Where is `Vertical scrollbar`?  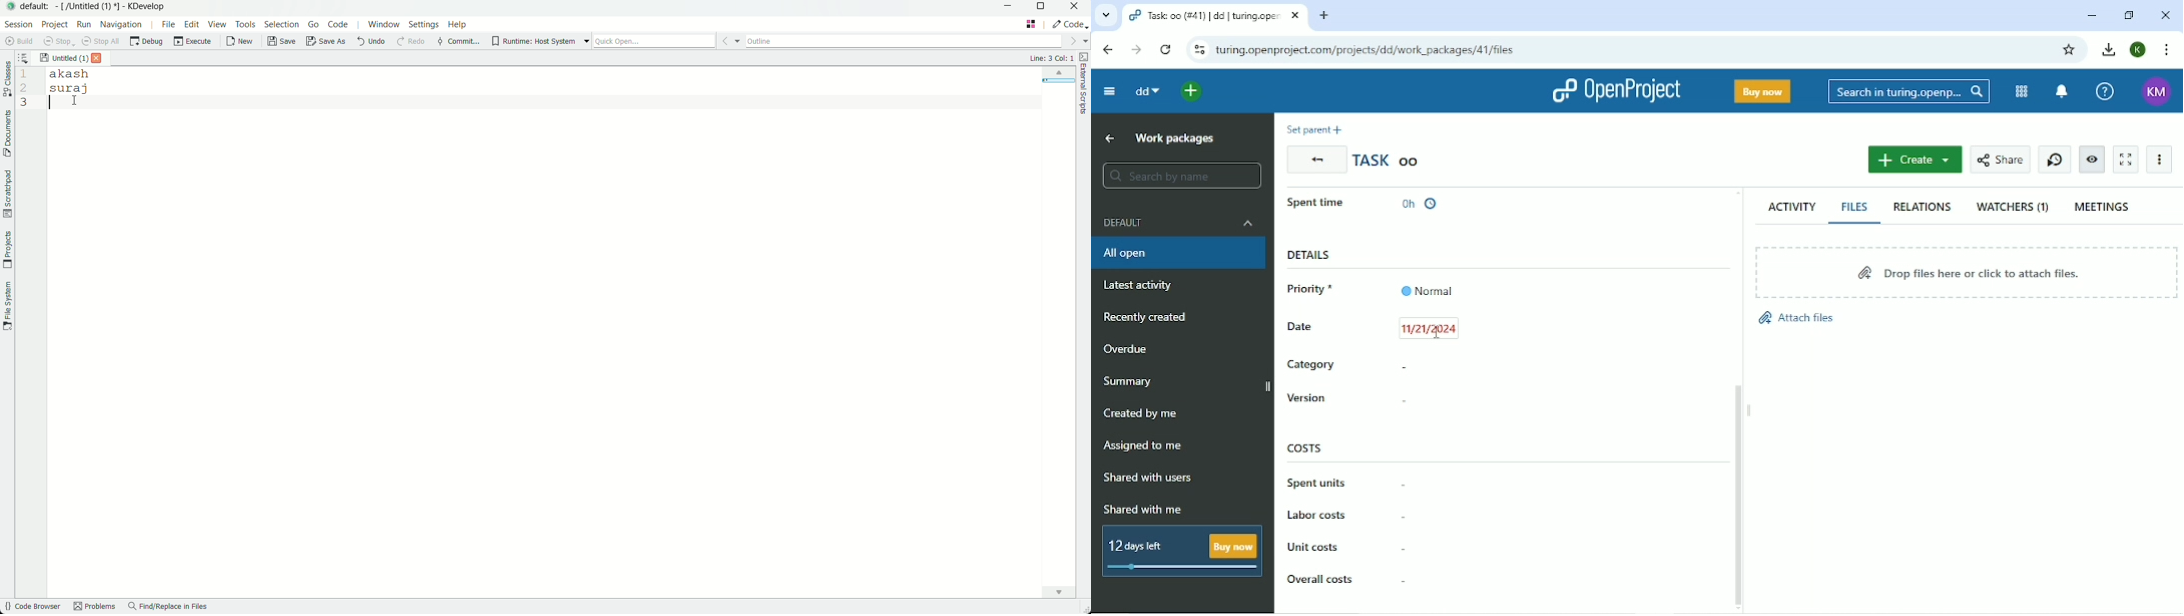 Vertical scrollbar is located at coordinates (1739, 485).